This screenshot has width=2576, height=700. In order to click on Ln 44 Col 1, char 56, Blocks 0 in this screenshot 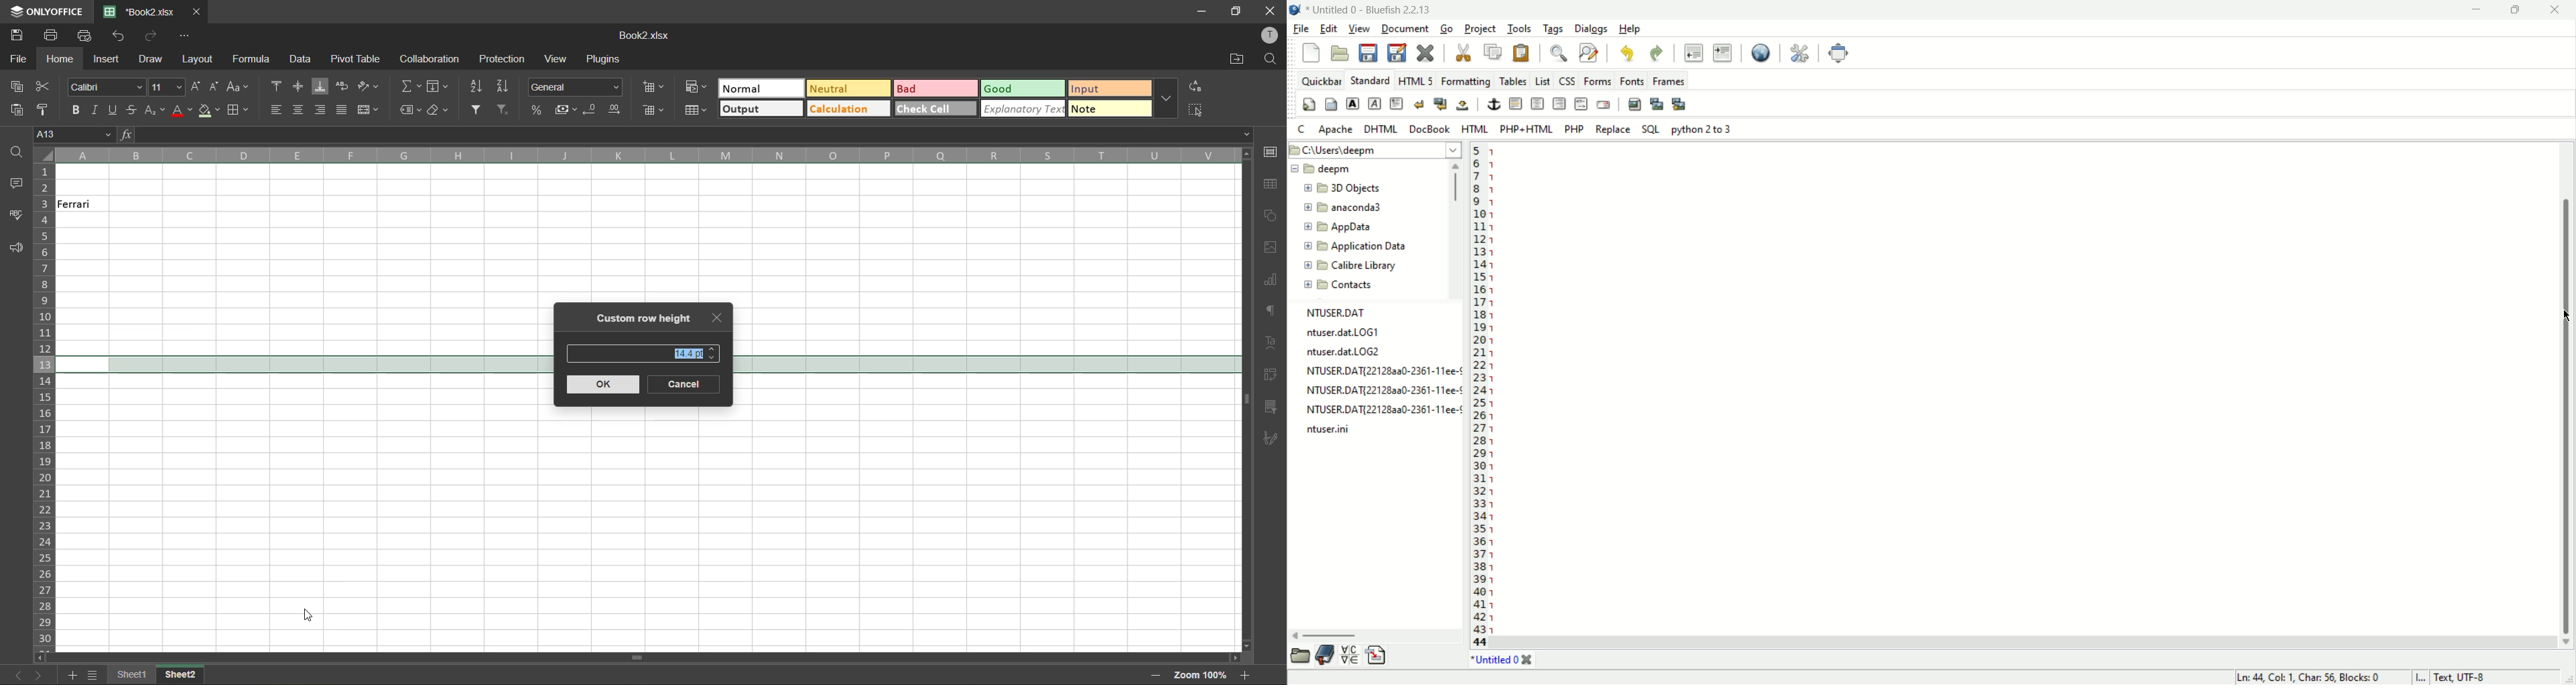, I will do `click(2306, 672)`.